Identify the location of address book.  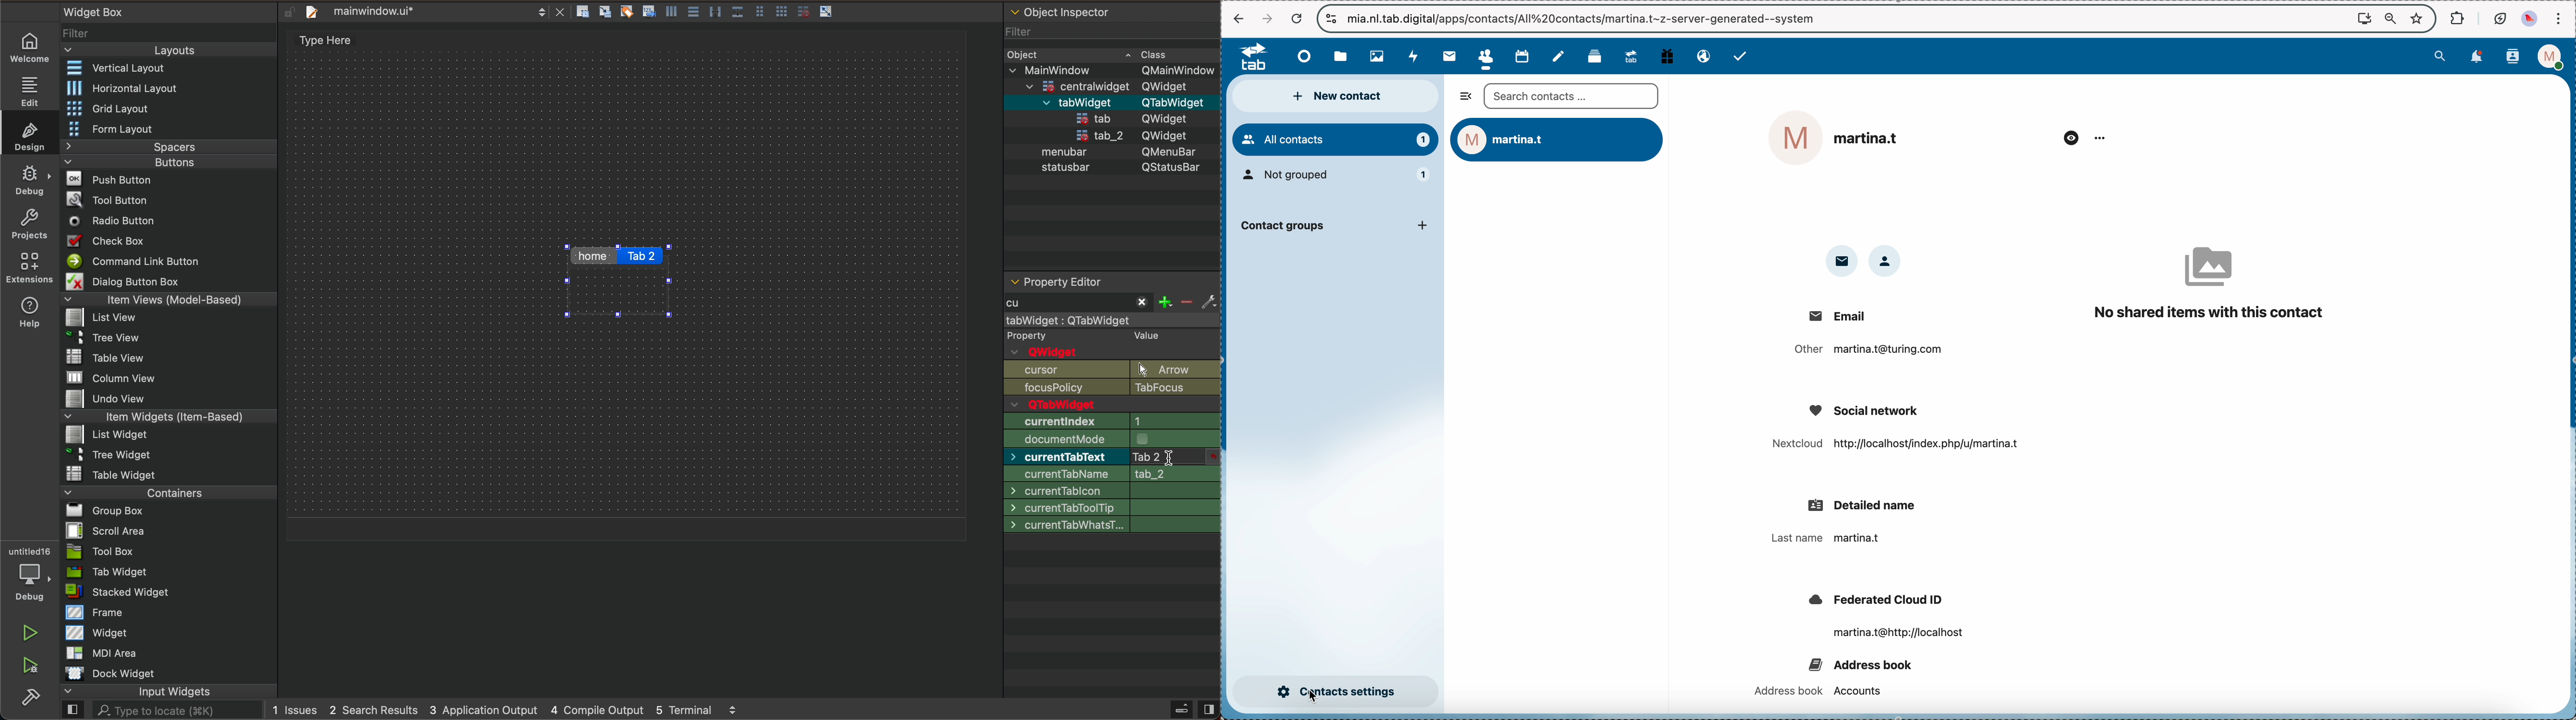
(1832, 674).